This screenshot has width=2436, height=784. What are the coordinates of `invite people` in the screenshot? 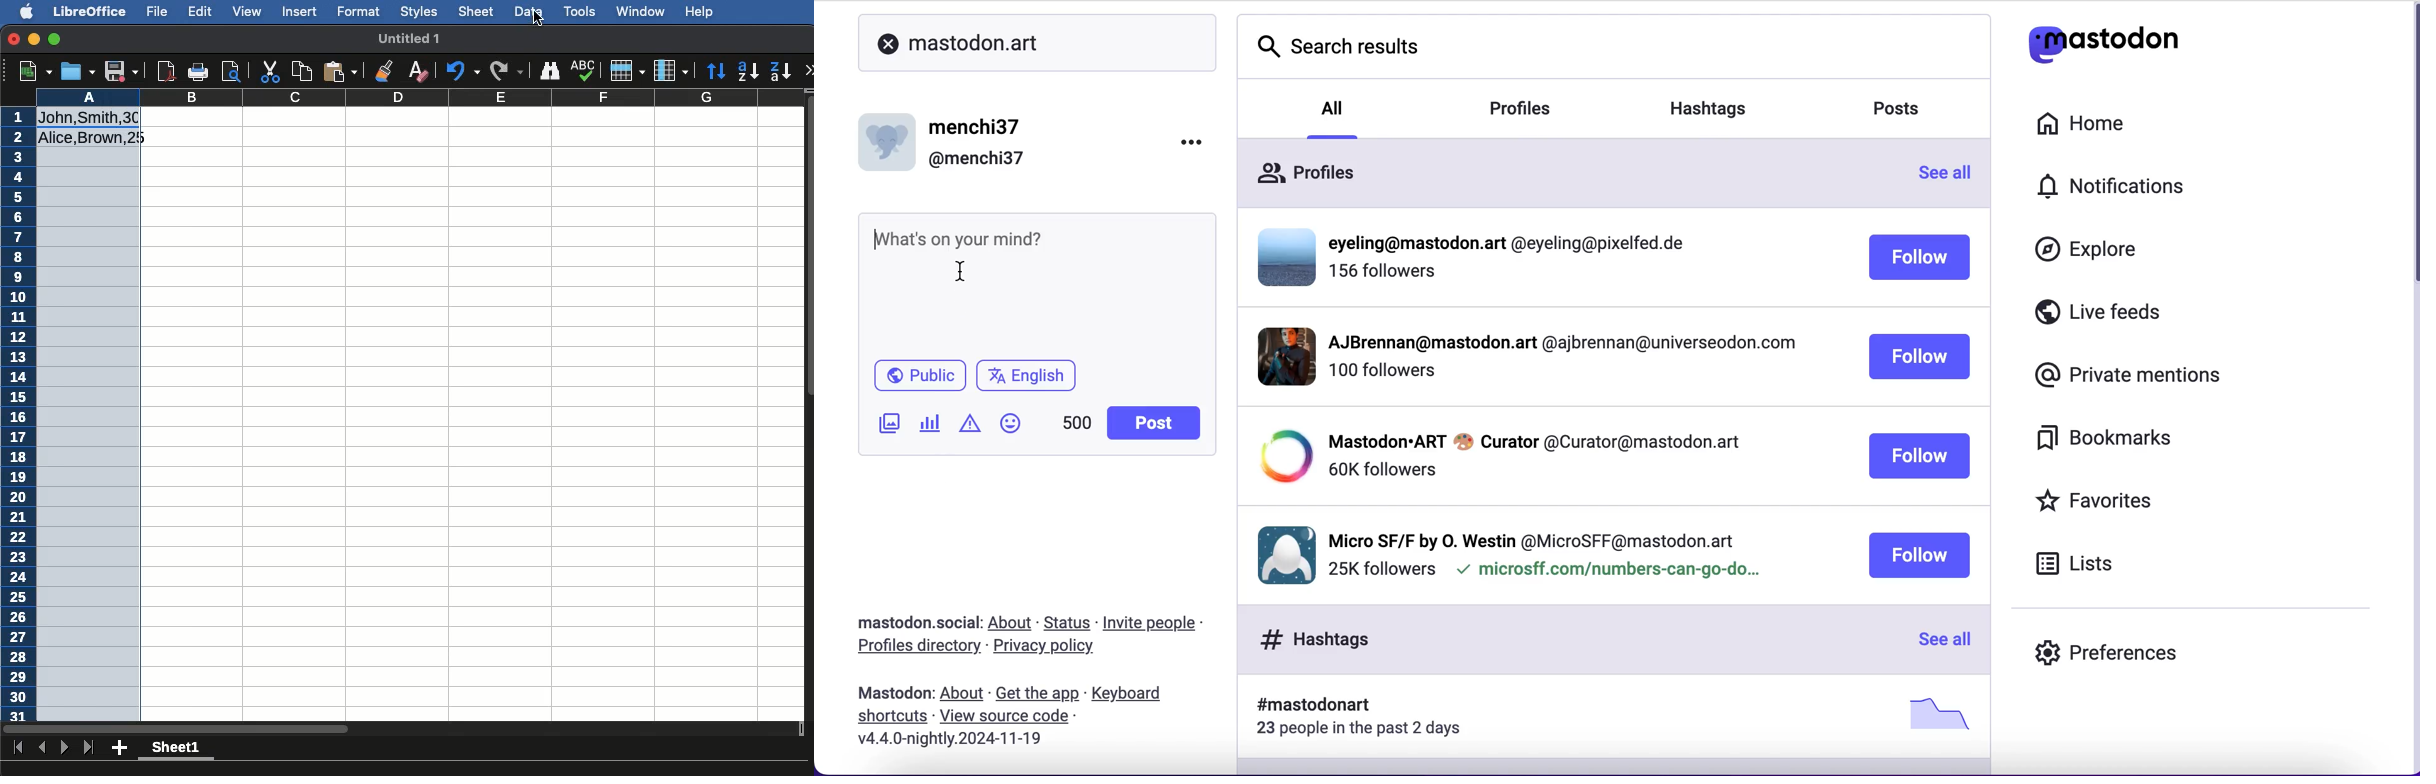 It's located at (1163, 621).